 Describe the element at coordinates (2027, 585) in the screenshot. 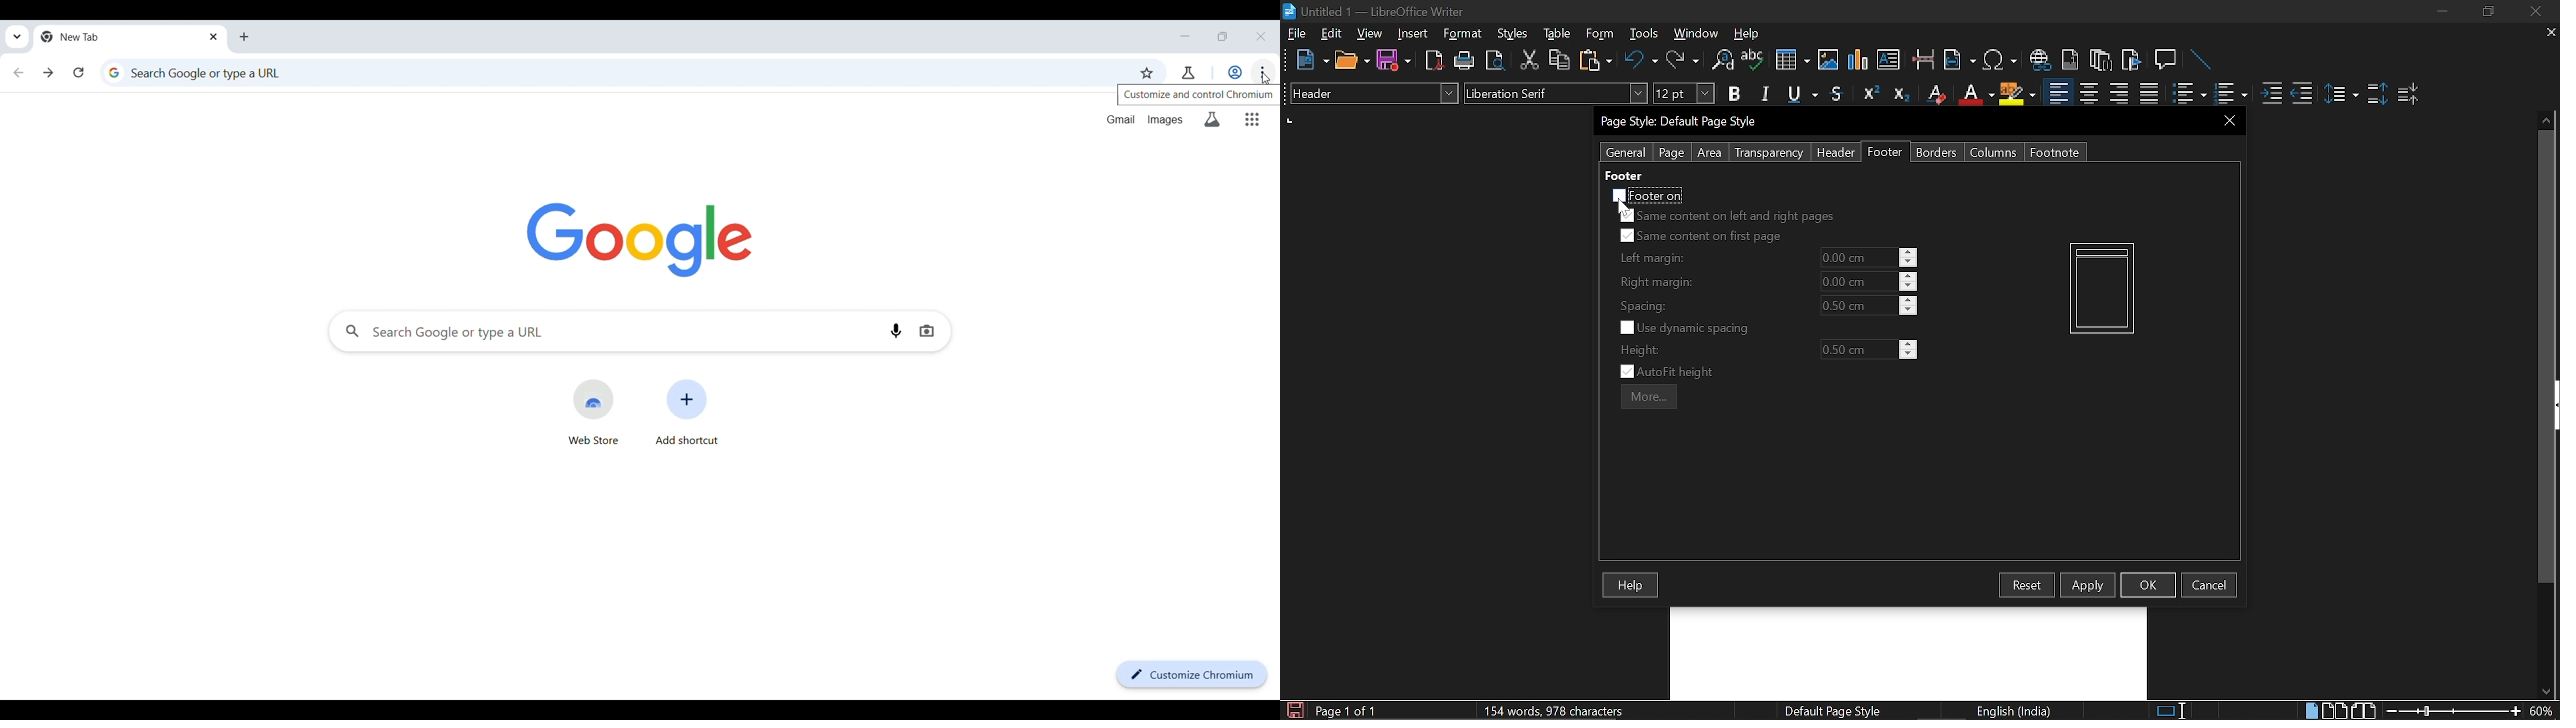

I see `Resest` at that location.